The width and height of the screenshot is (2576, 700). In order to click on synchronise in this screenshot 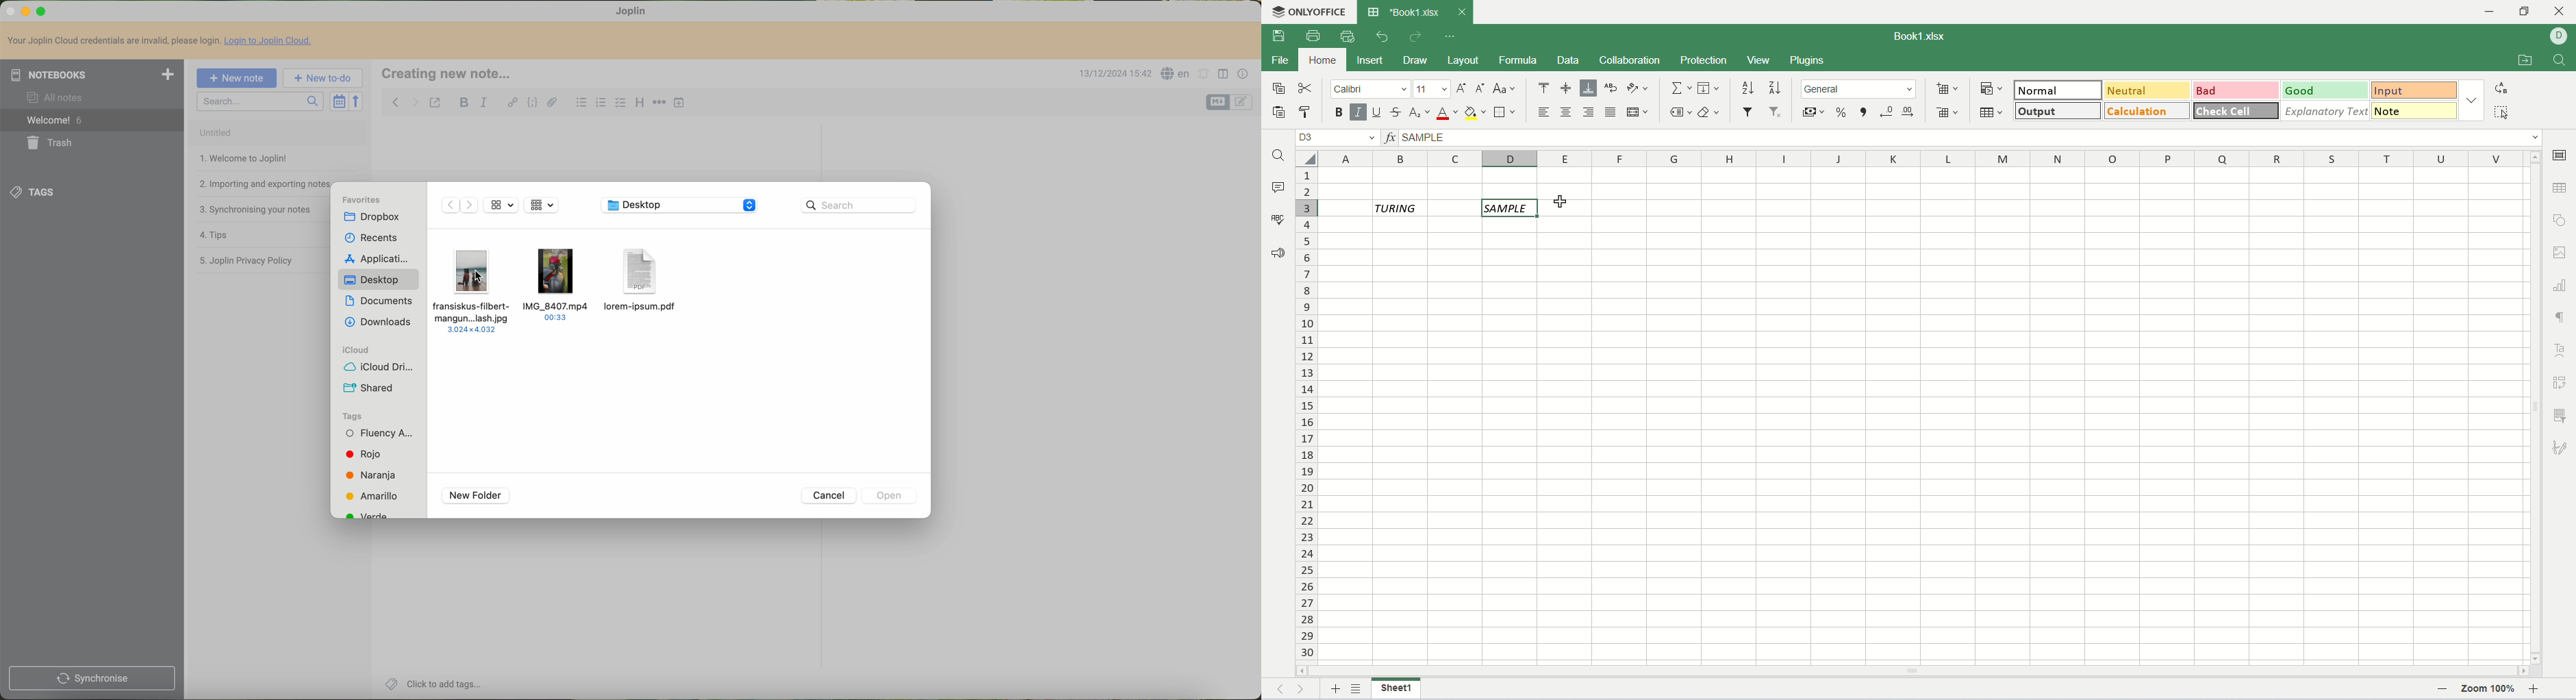, I will do `click(91, 679)`.